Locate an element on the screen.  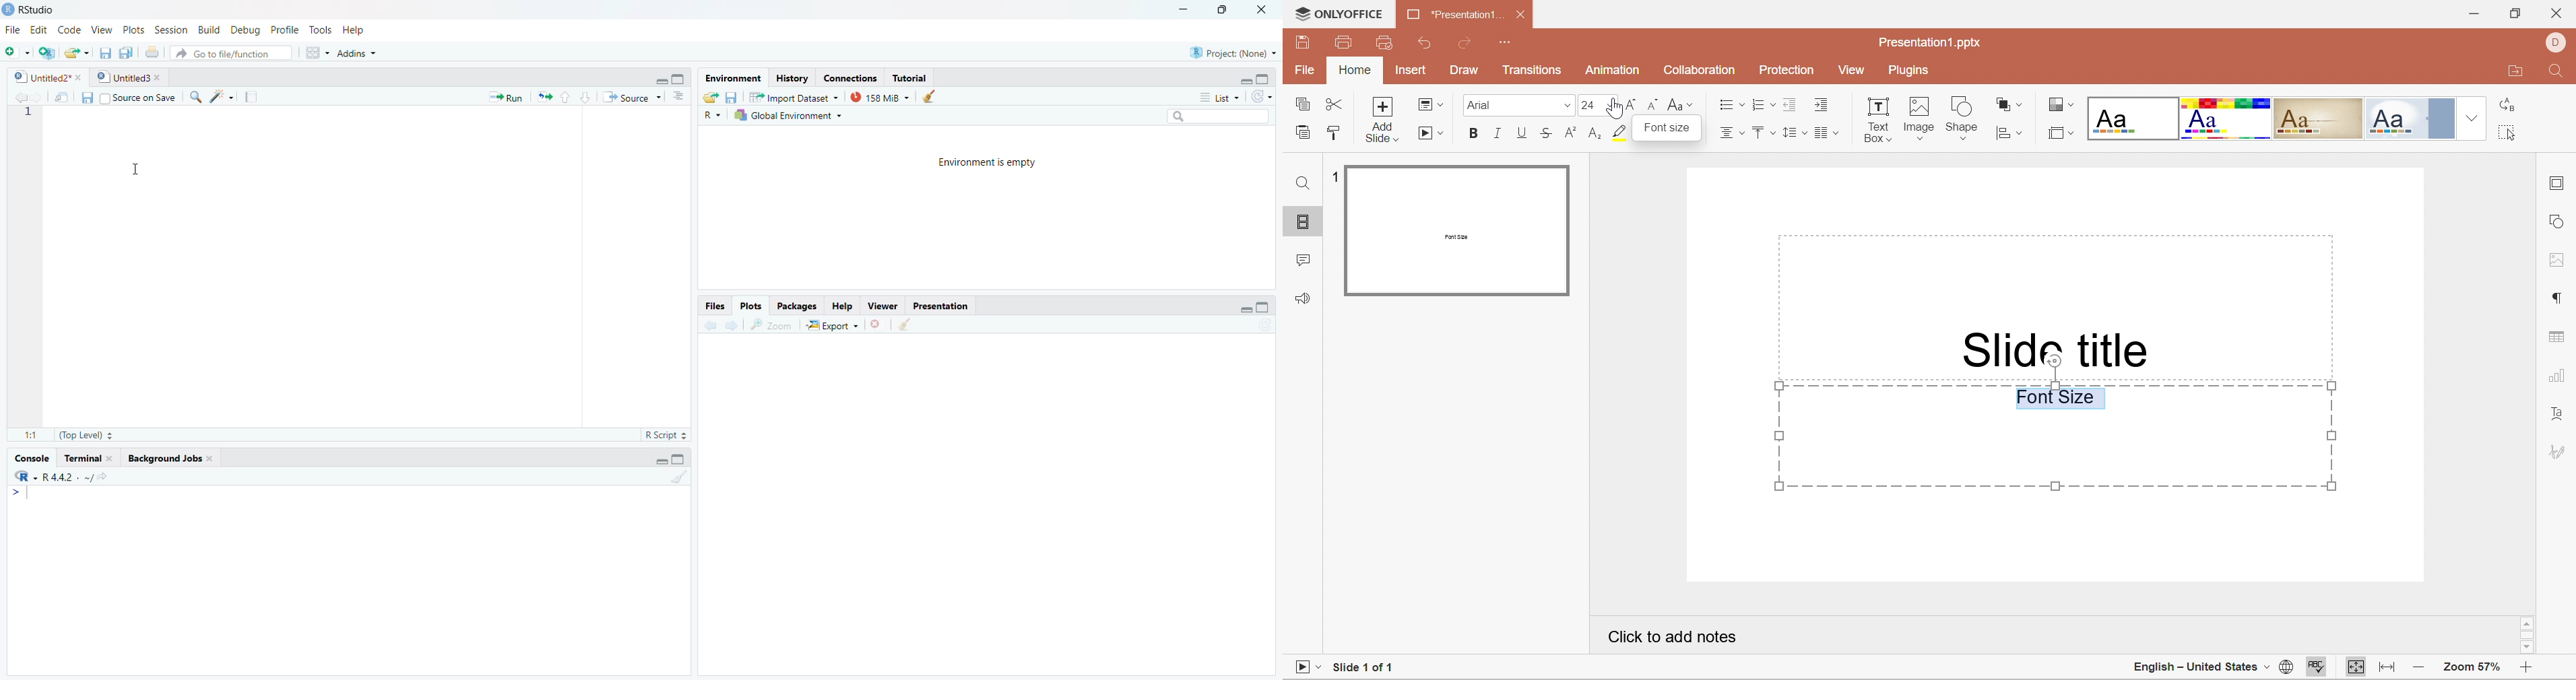
File is located at coordinates (13, 28).